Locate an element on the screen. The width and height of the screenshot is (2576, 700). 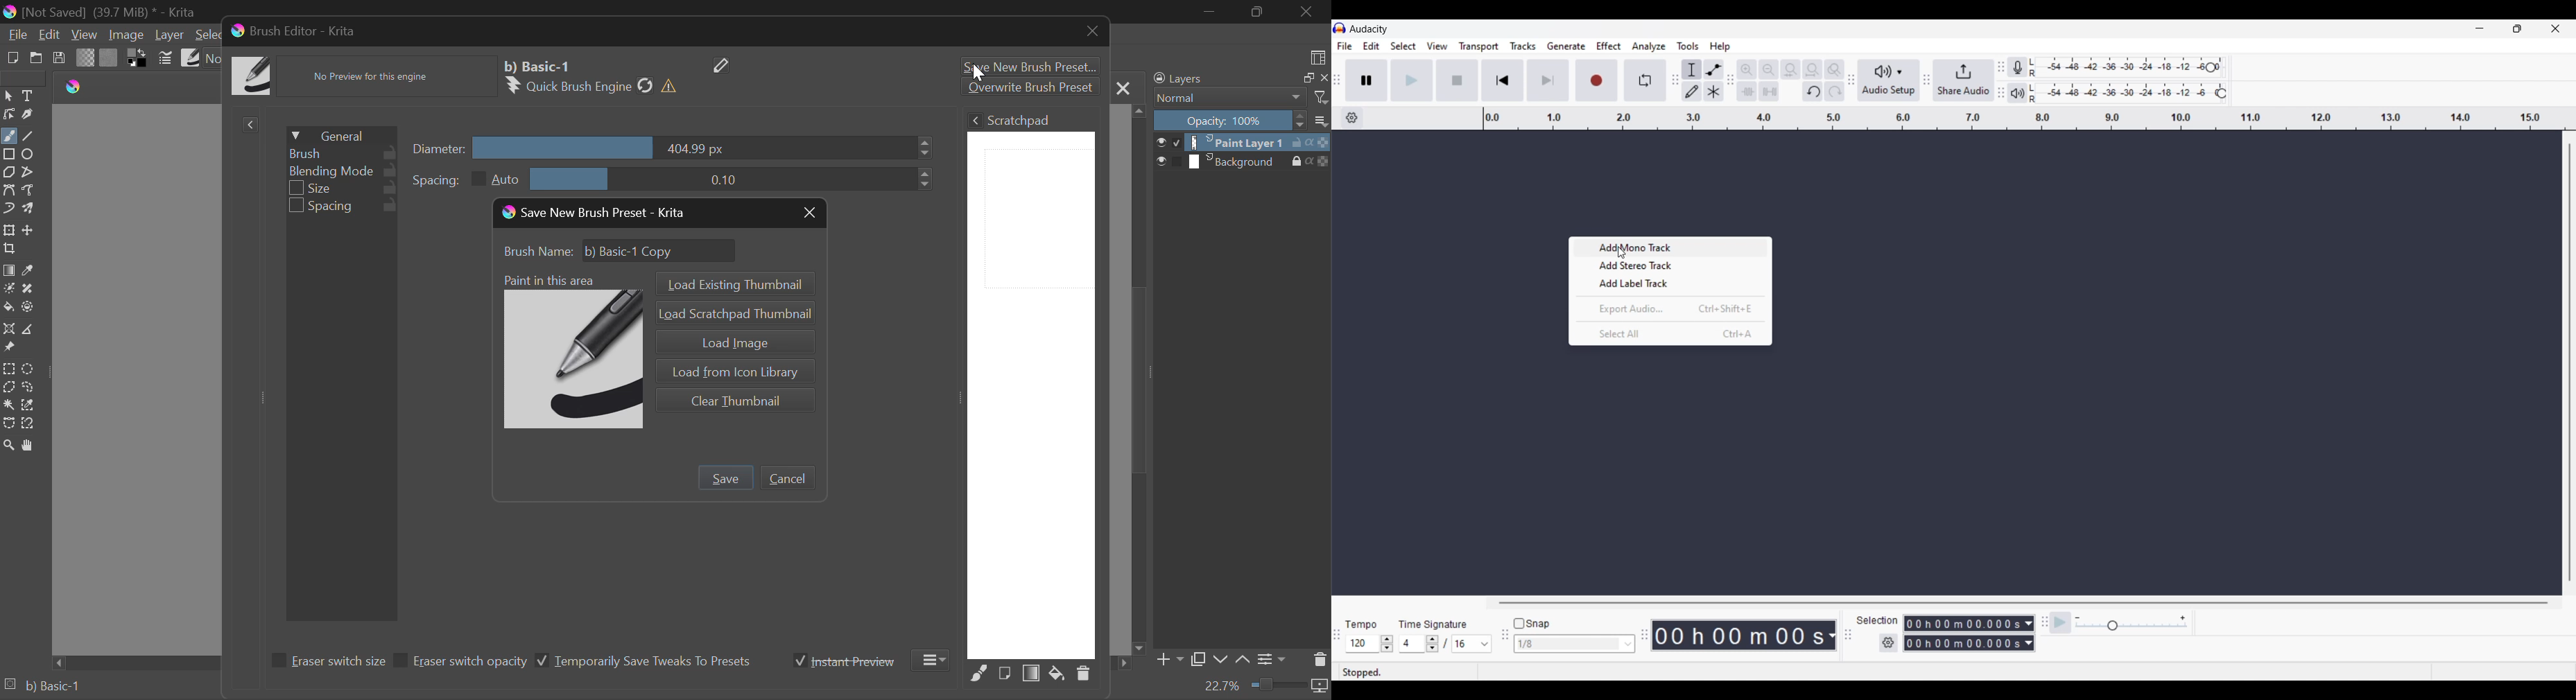
Tracks menu is located at coordinates (1523, 46).